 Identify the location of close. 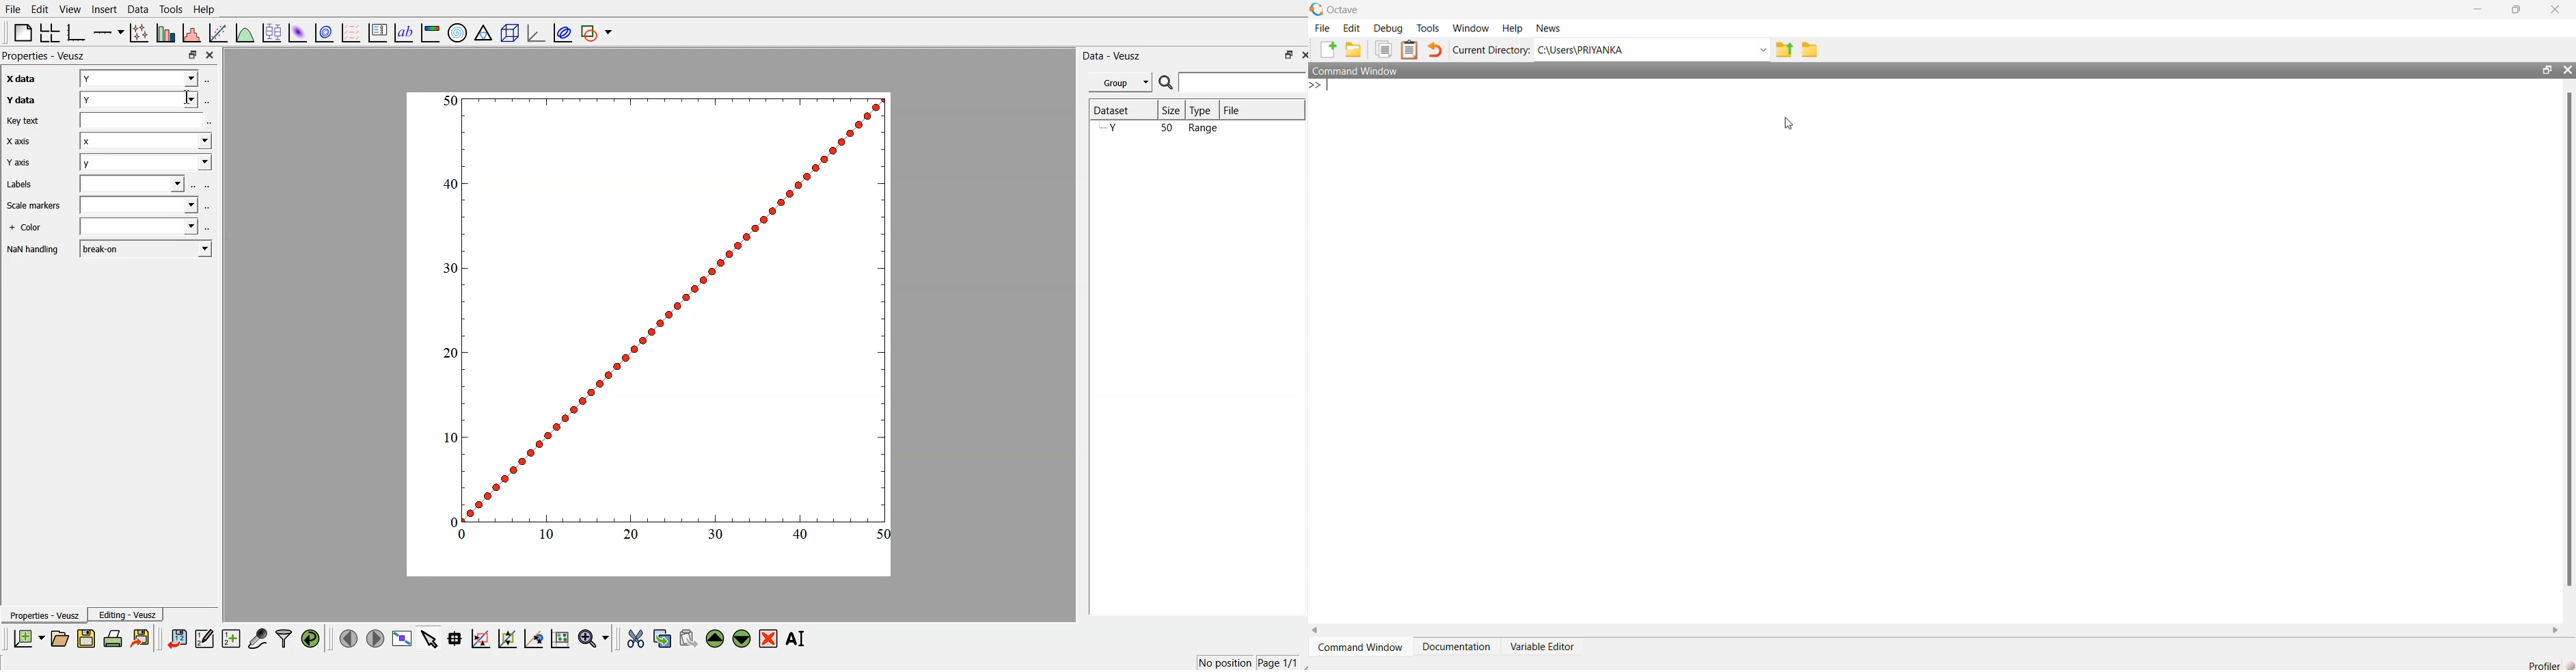
(2555, 9).